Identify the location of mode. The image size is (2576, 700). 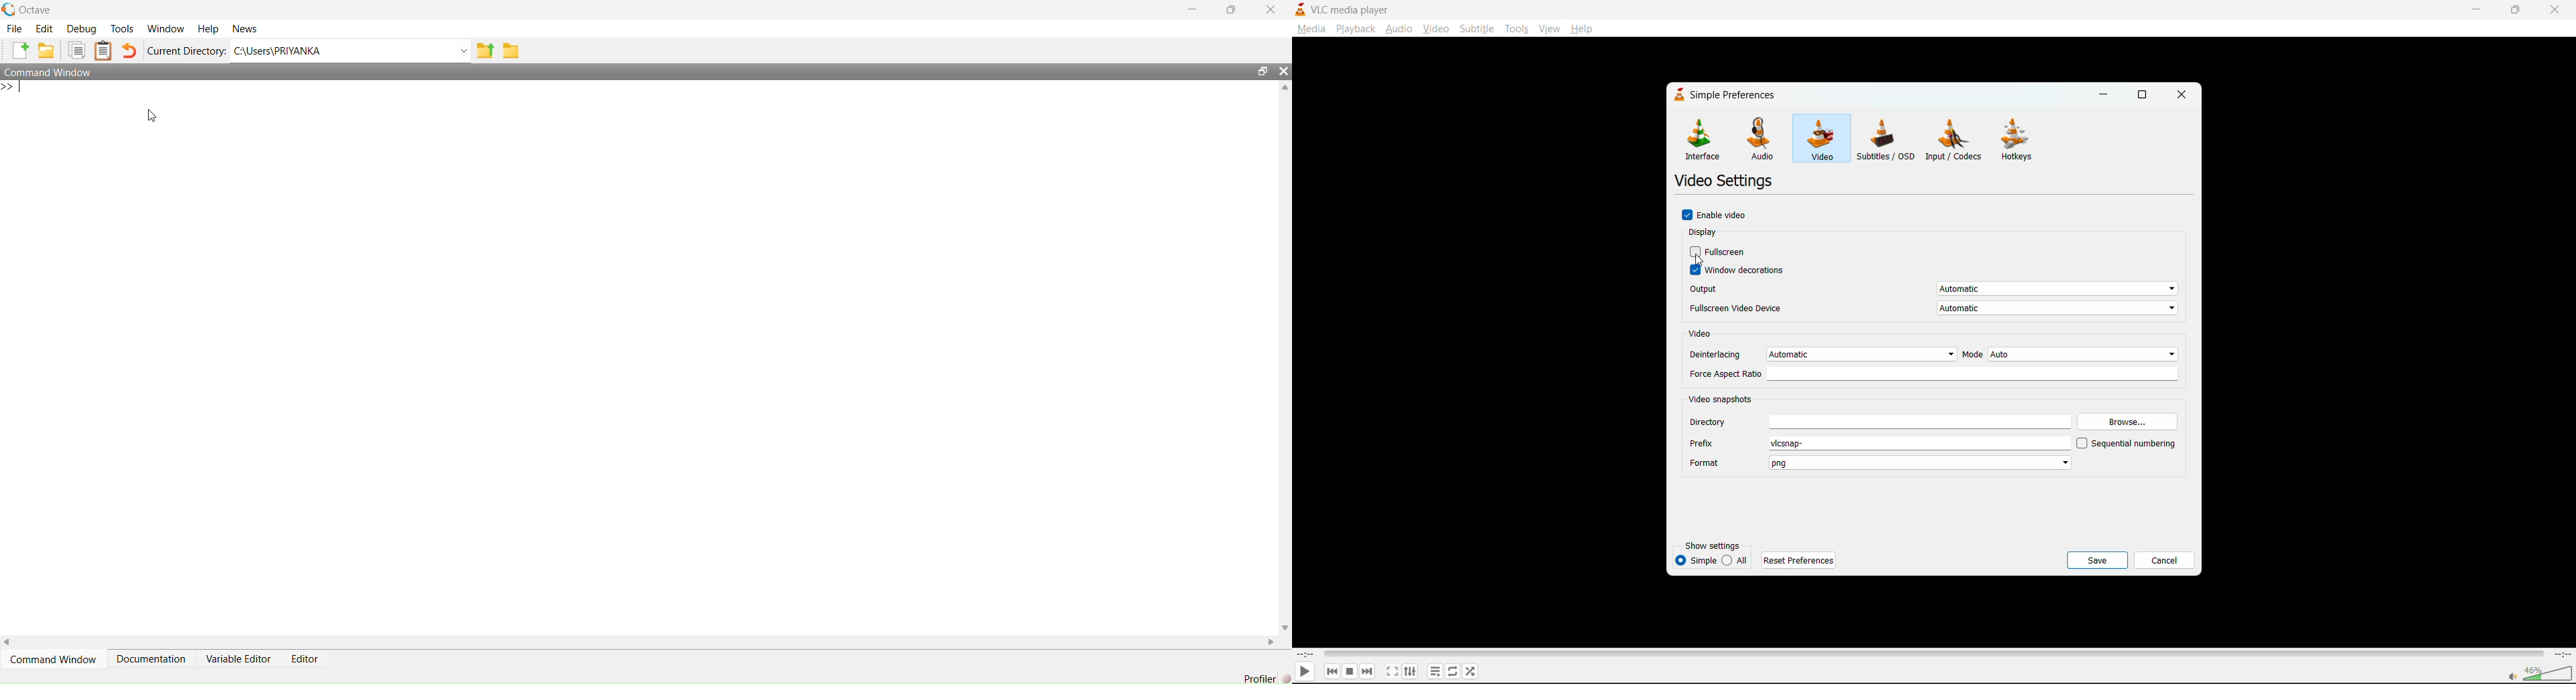
(2071, 354).